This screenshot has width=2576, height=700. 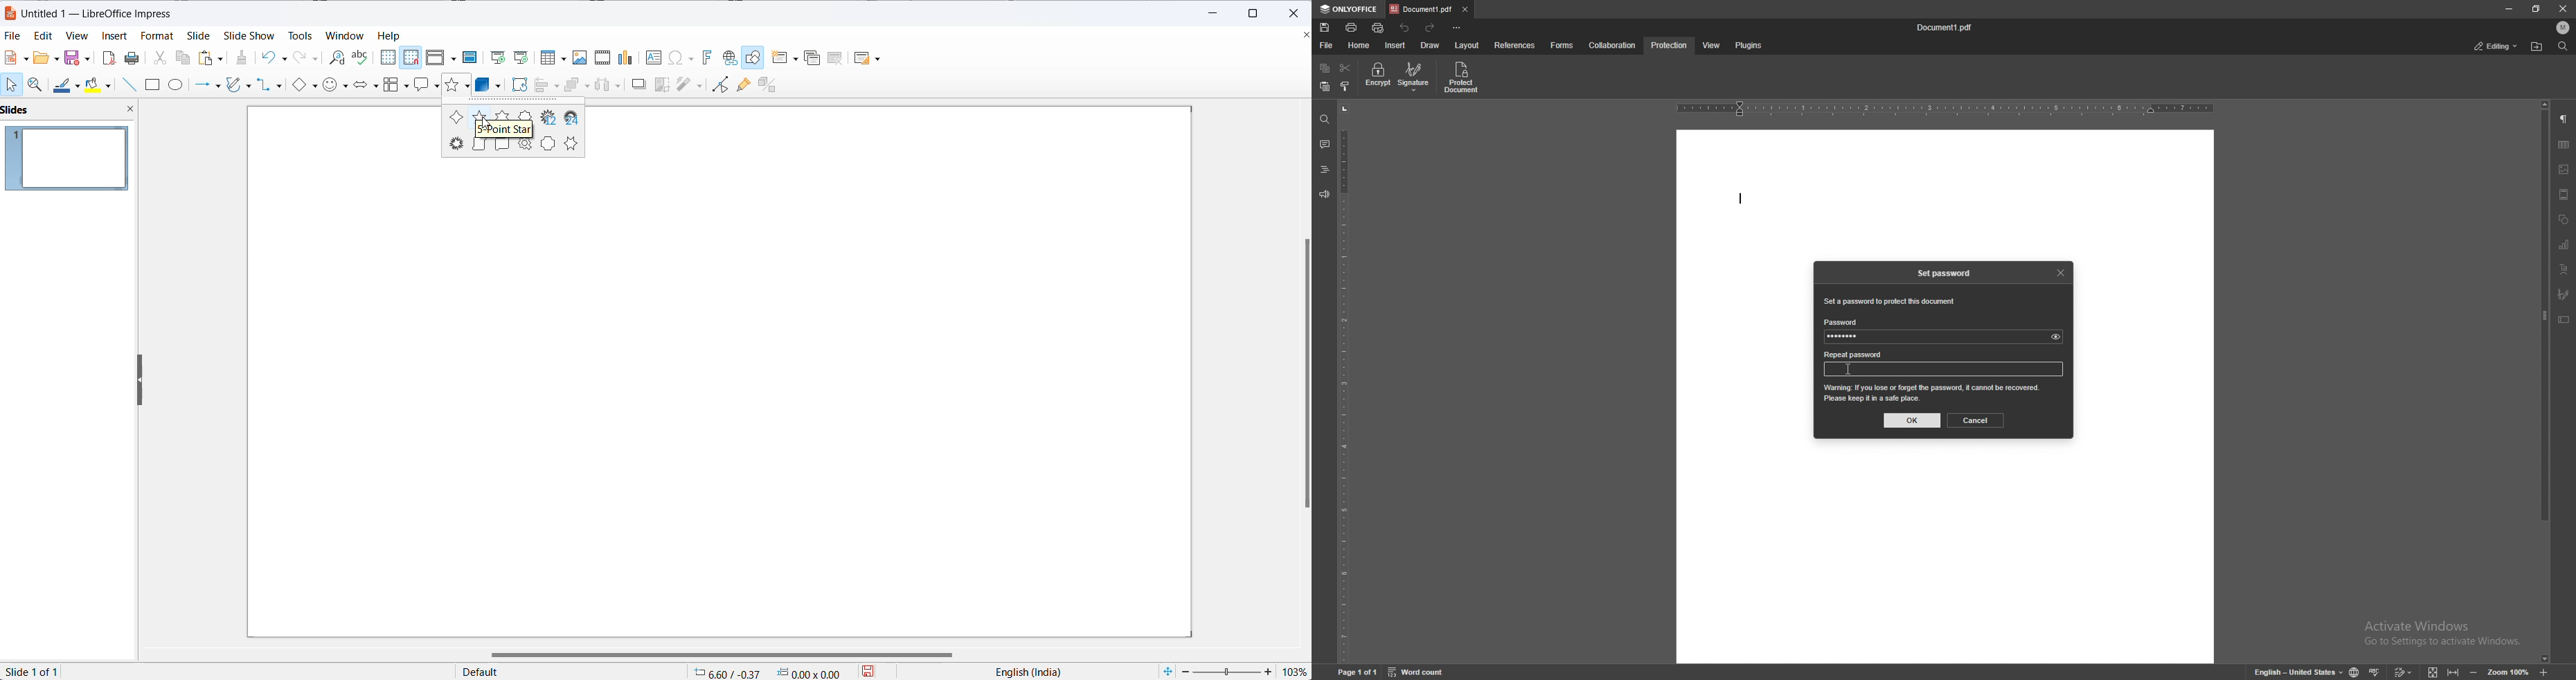 What do you see at coordinates (457, 87) in the screenshot?
I see `star shapes` at bounding box center [457, 87].